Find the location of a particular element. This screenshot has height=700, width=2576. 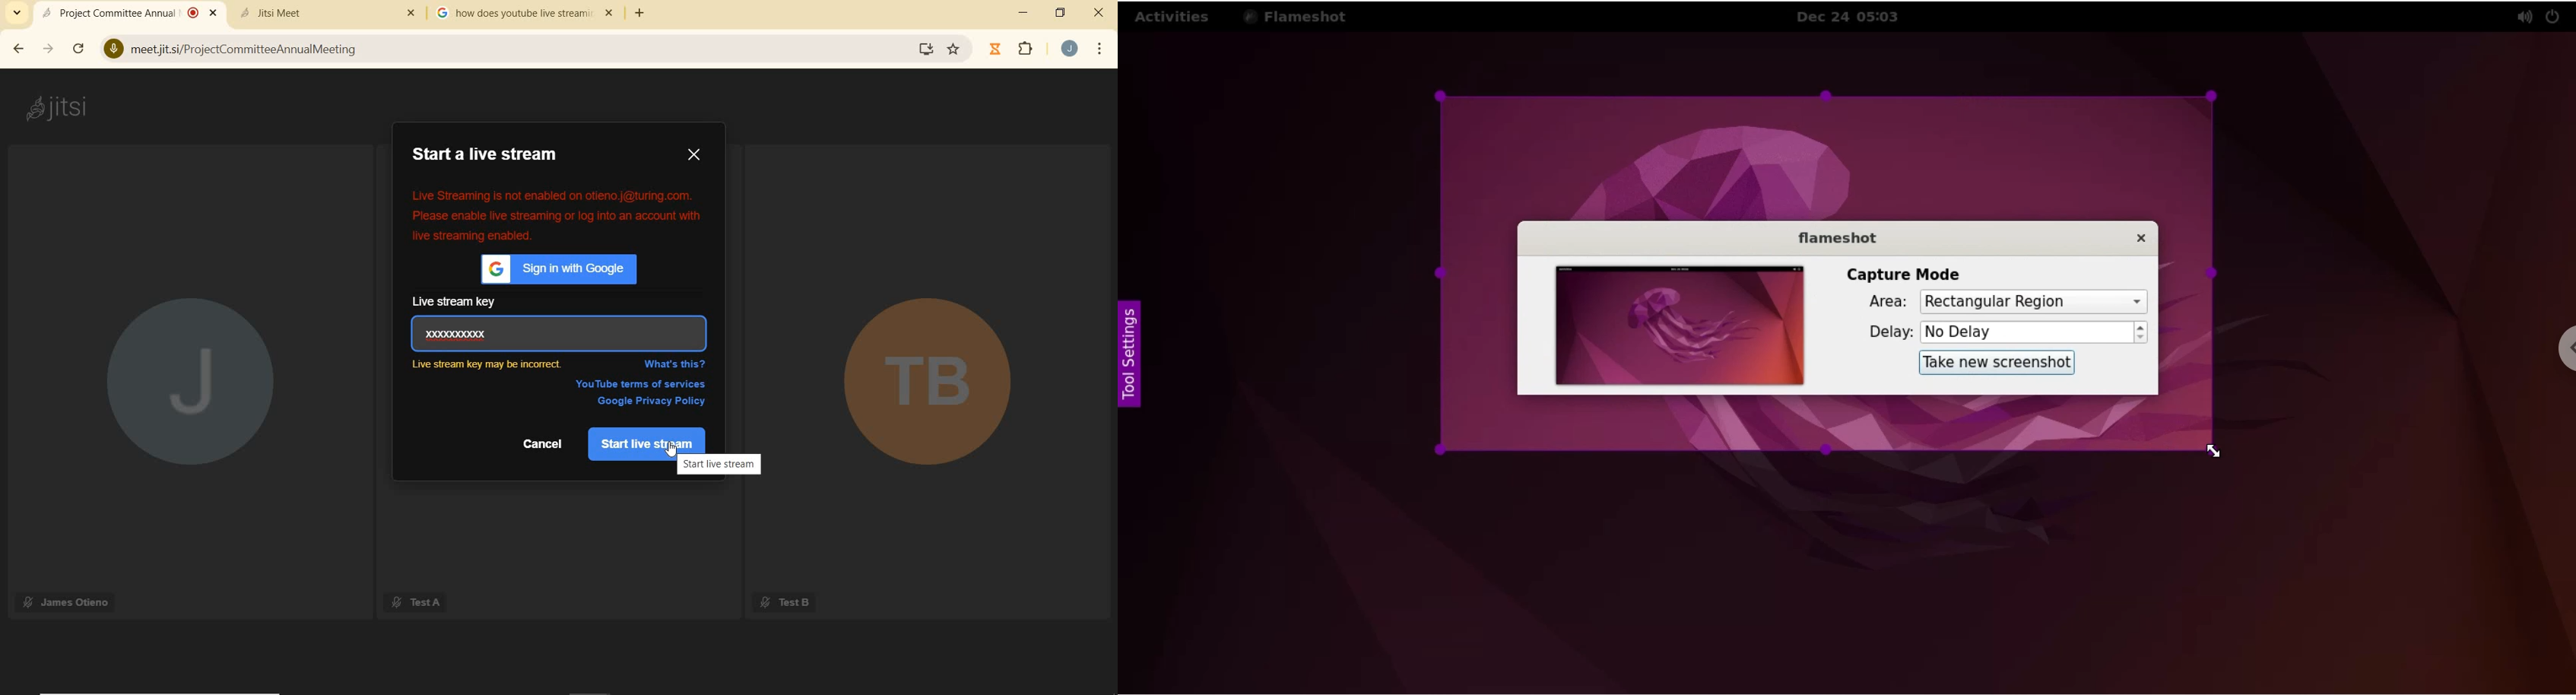

forward is located at coordinates (48, 48).